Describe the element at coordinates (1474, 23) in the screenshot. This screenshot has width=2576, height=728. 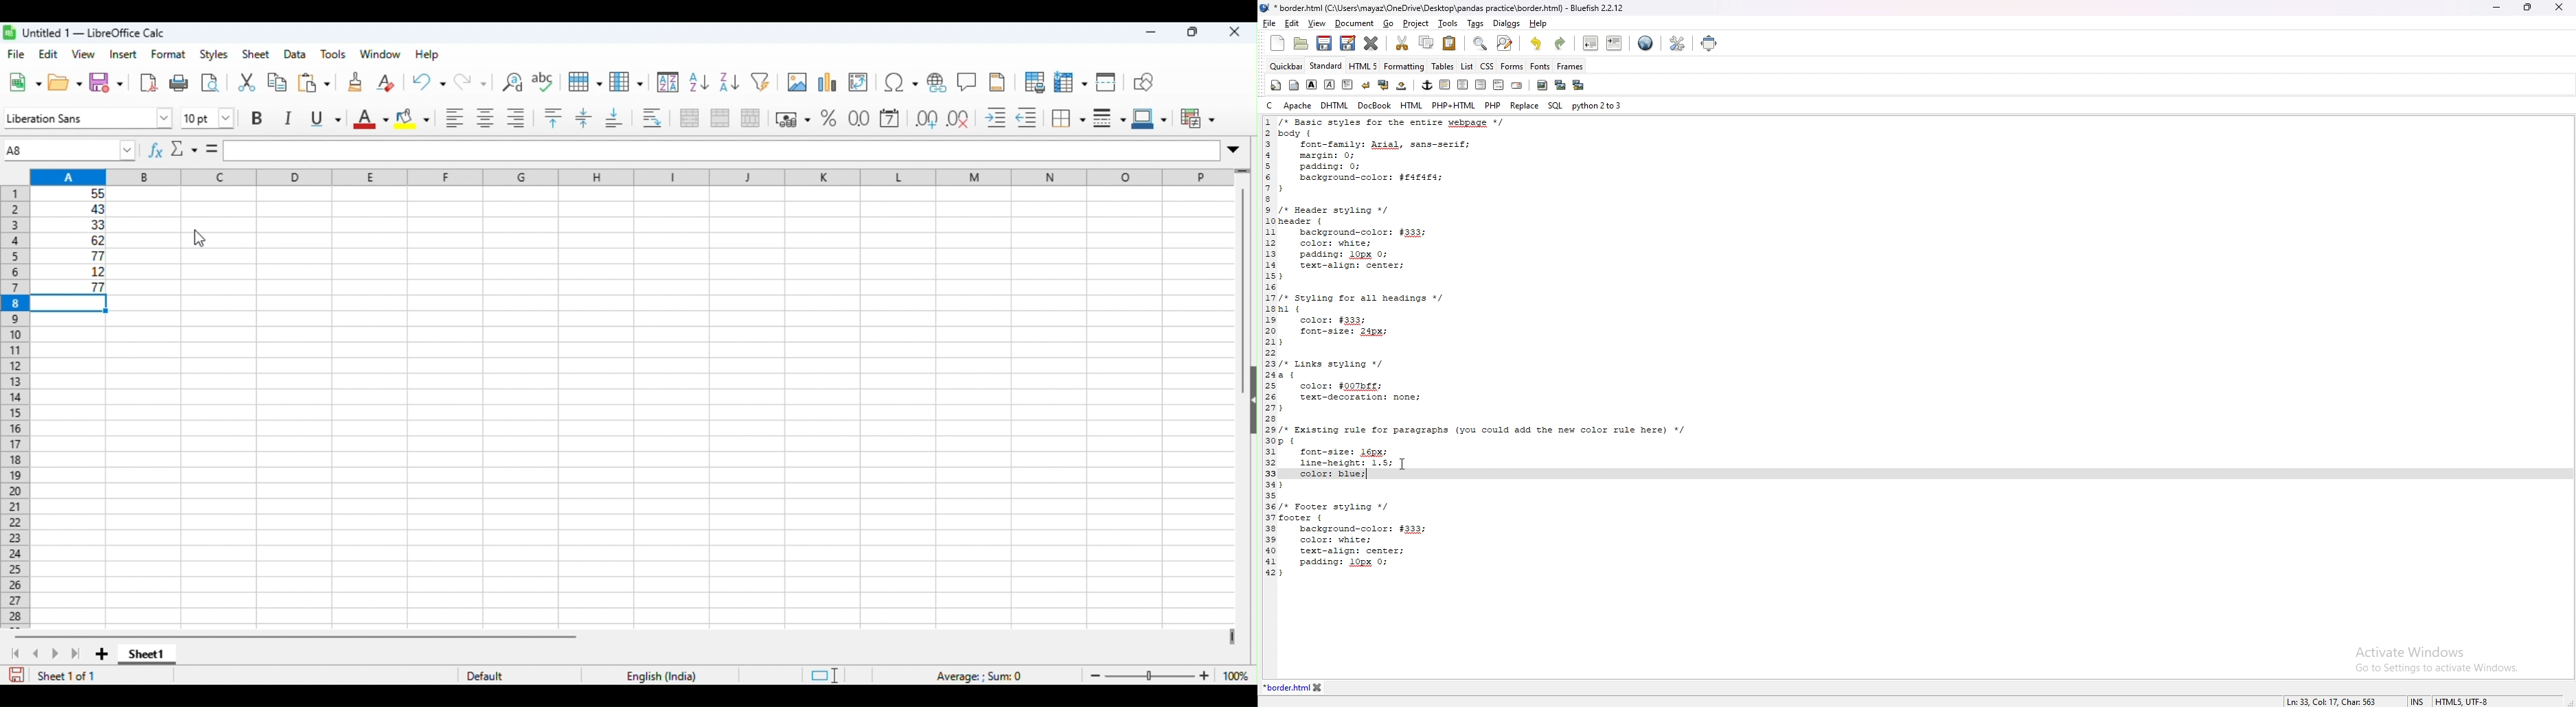
I see `tags` at that location.